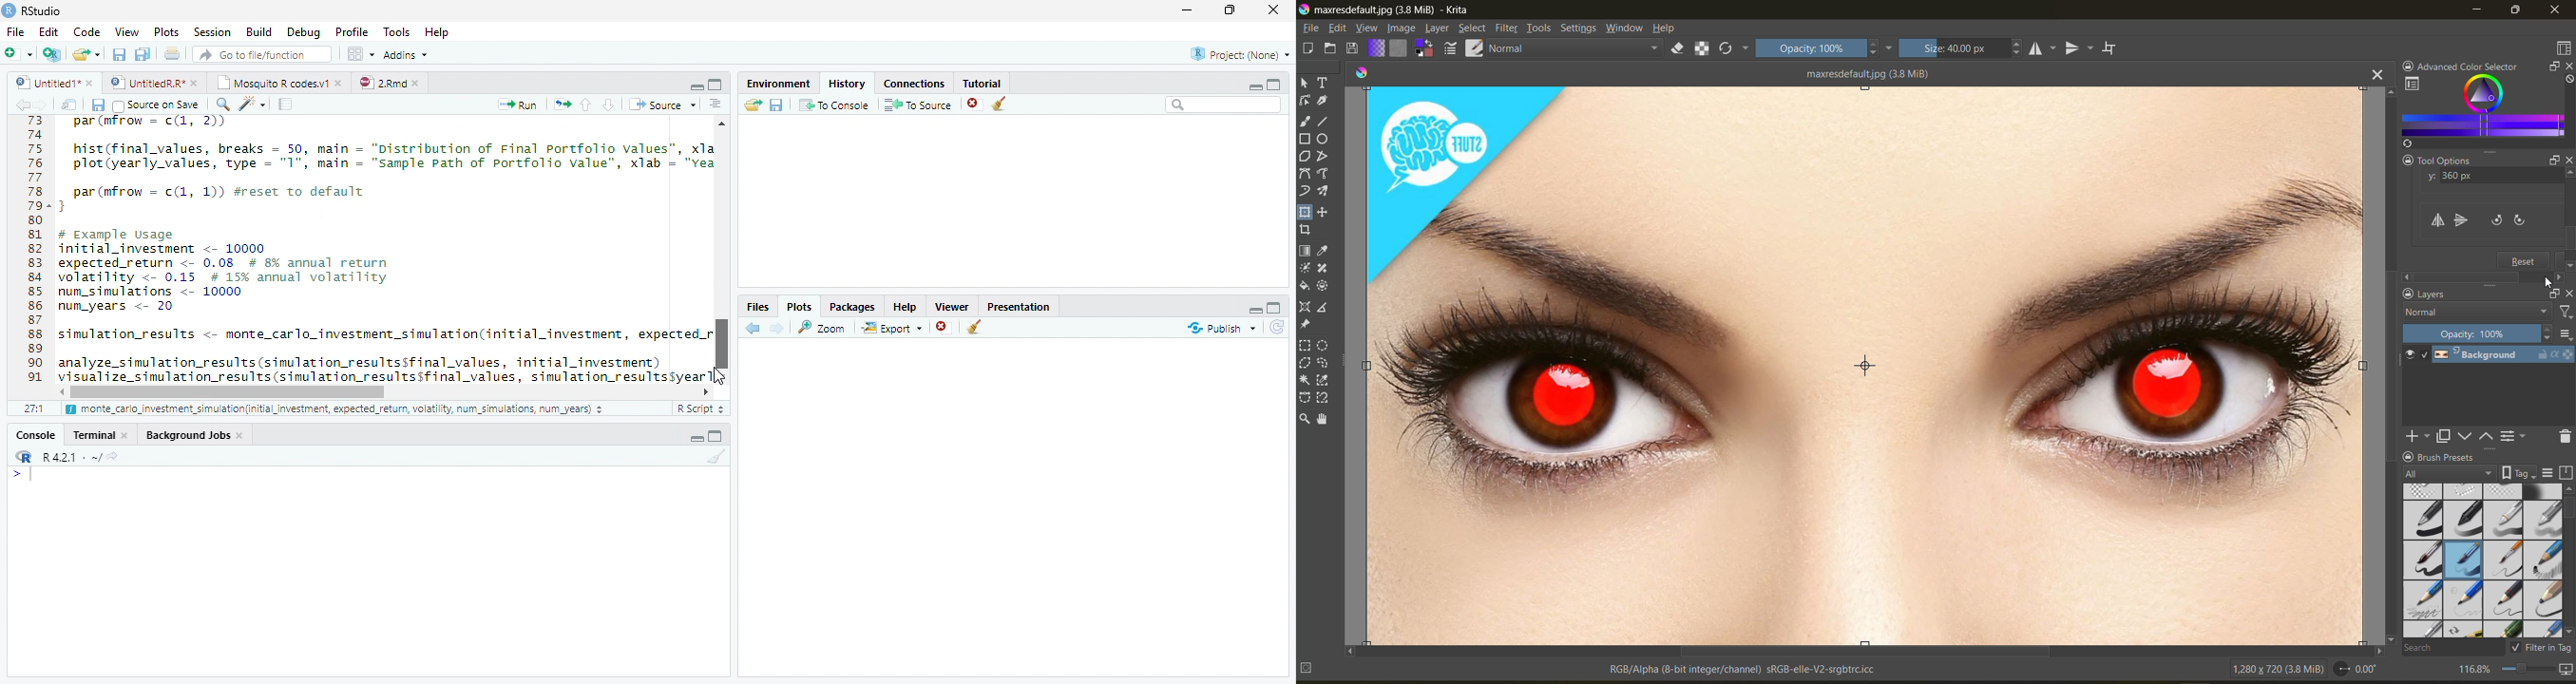 Image resolution: width=2576 pixels, height=700 pixels. I want to click on Clear, so click(714, 457).